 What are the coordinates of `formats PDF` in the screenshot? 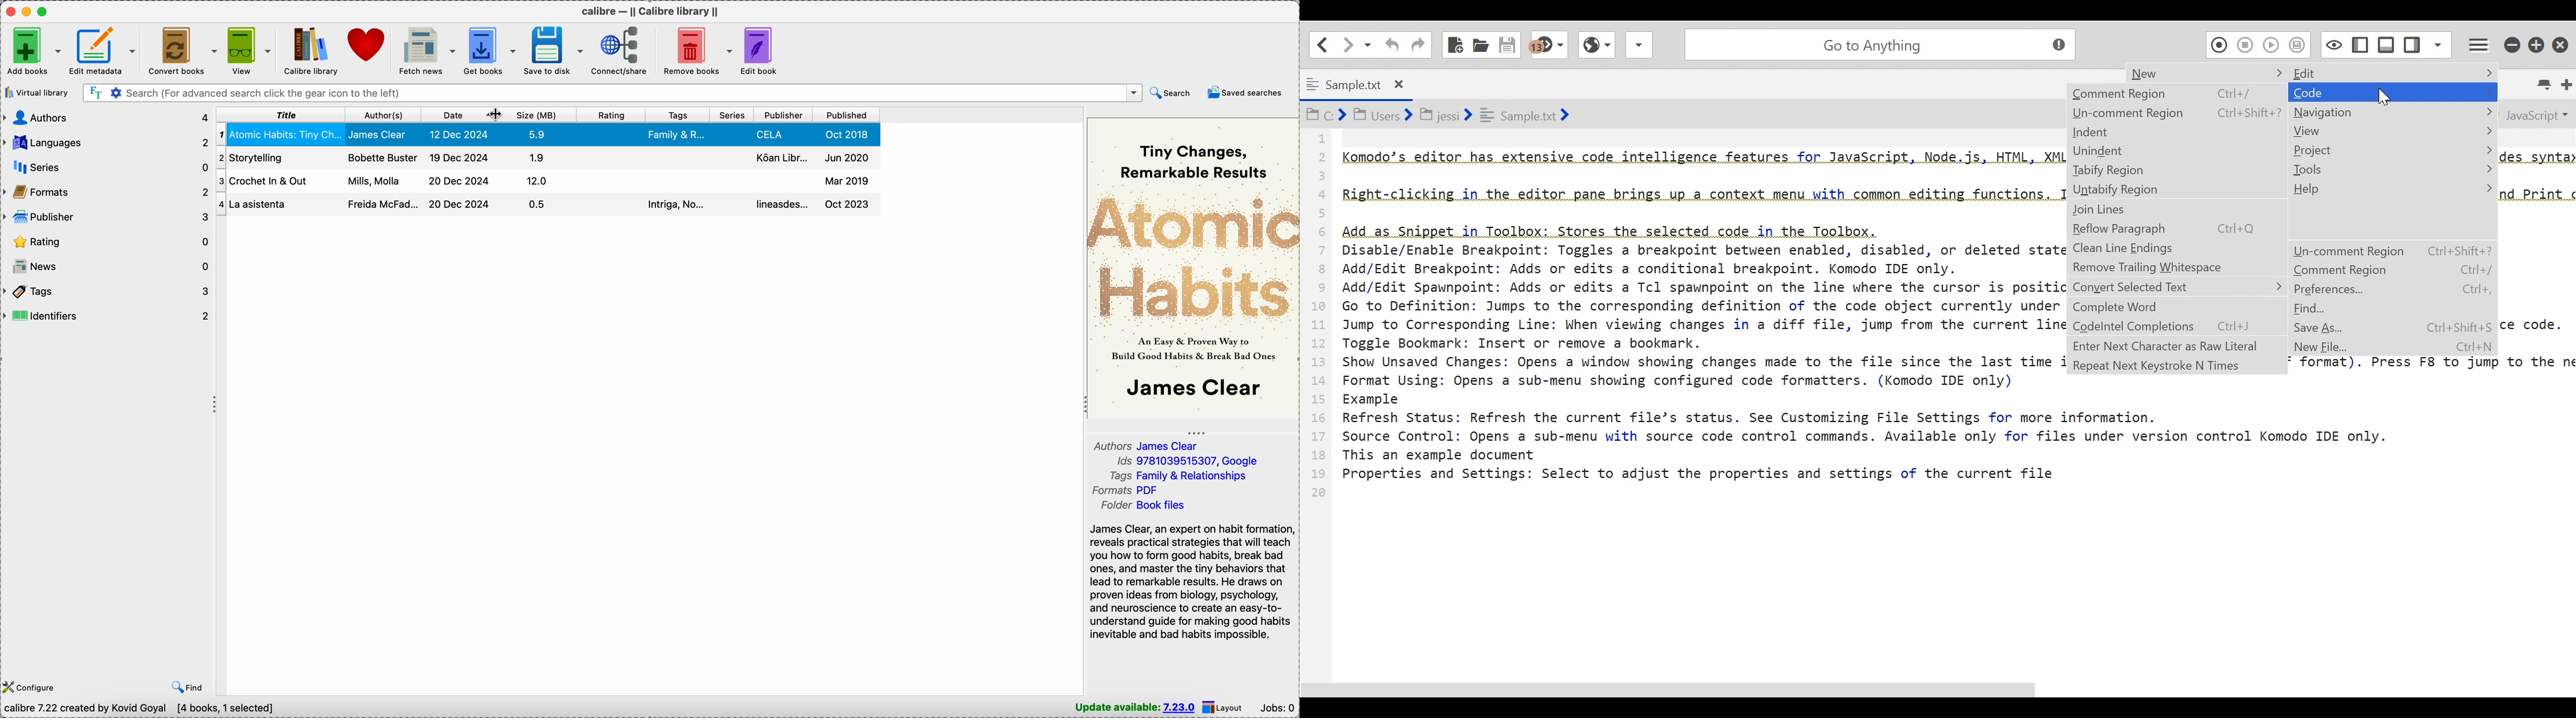 It's located at (1122, 490).